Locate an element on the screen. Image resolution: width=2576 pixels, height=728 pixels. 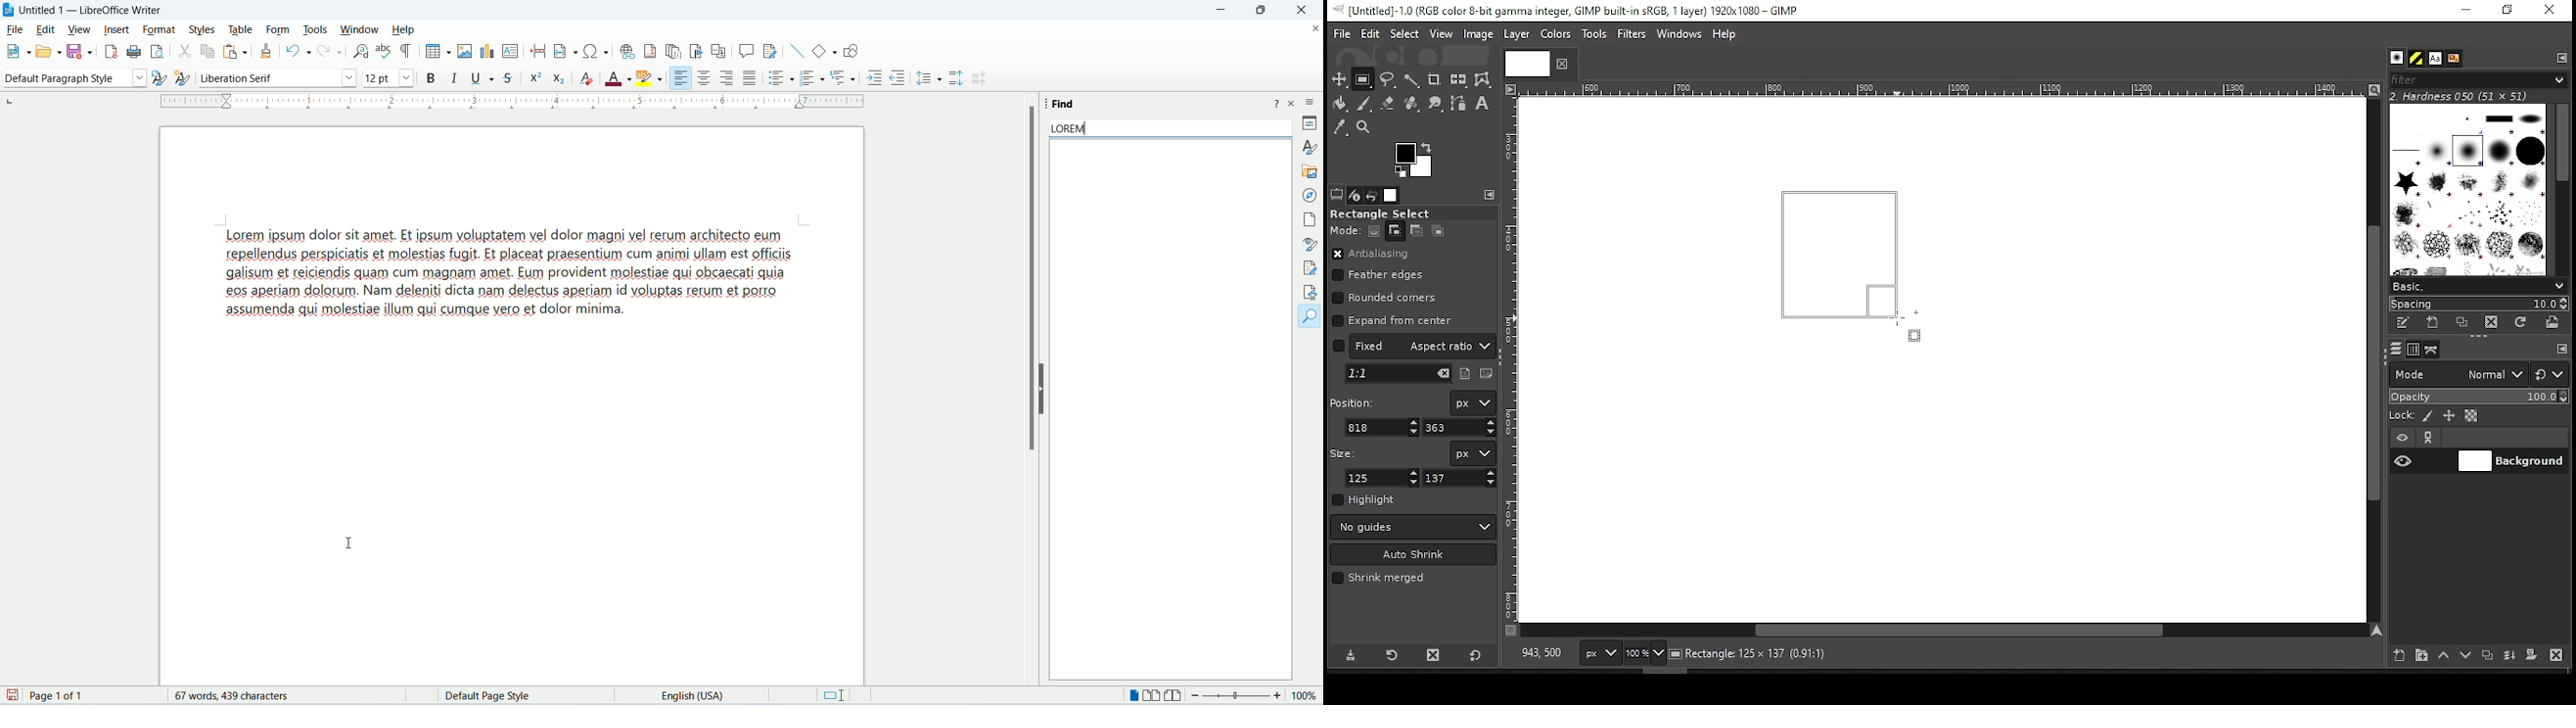
color is located at coordinates (1556, 33).